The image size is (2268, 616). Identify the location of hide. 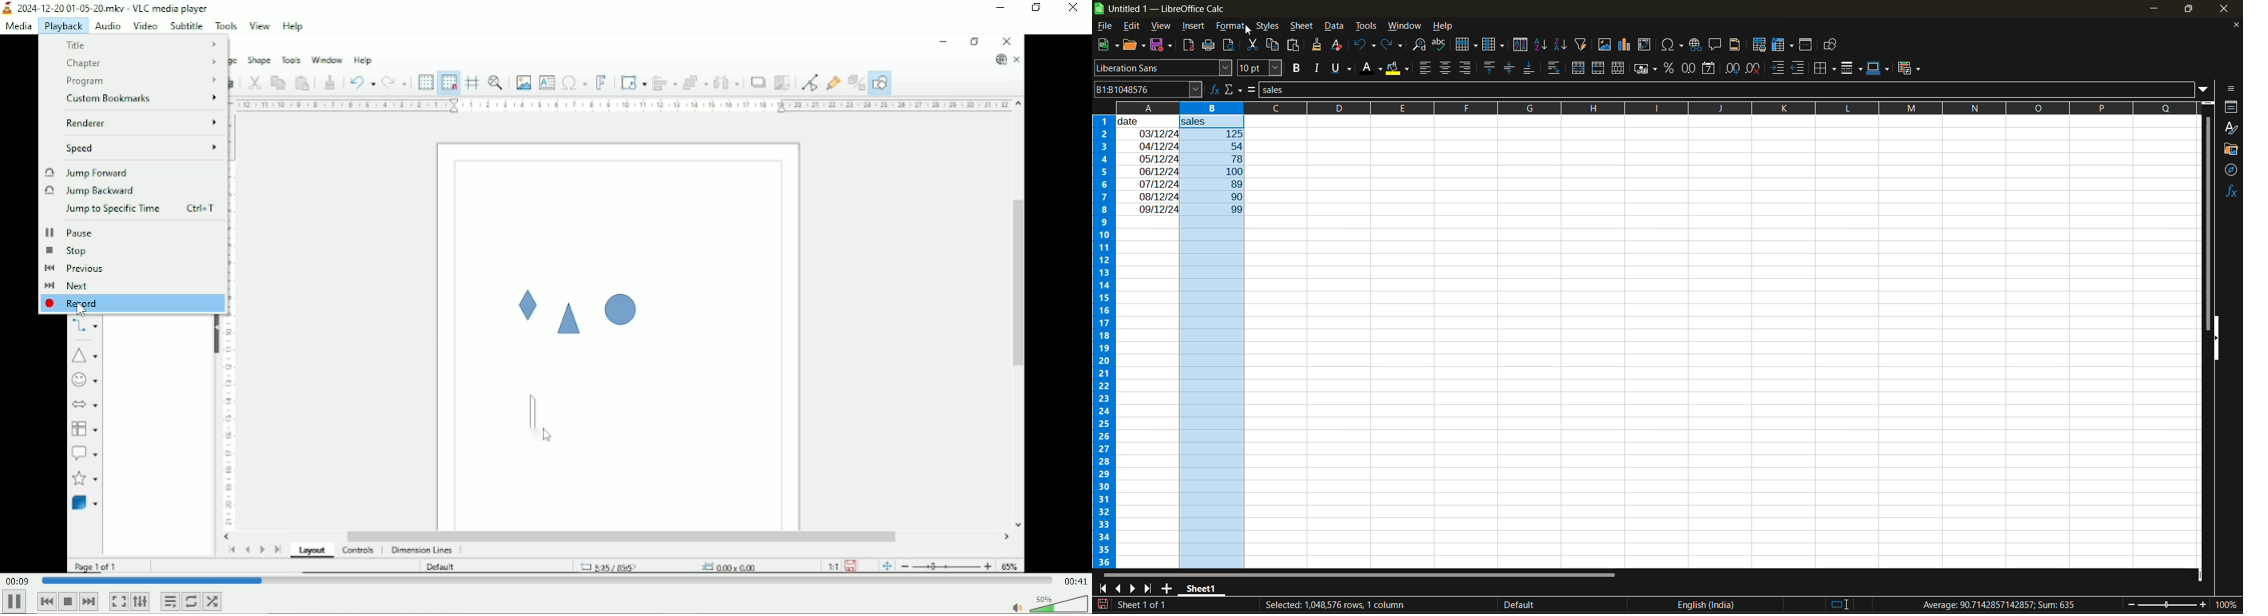
(2217, 338).